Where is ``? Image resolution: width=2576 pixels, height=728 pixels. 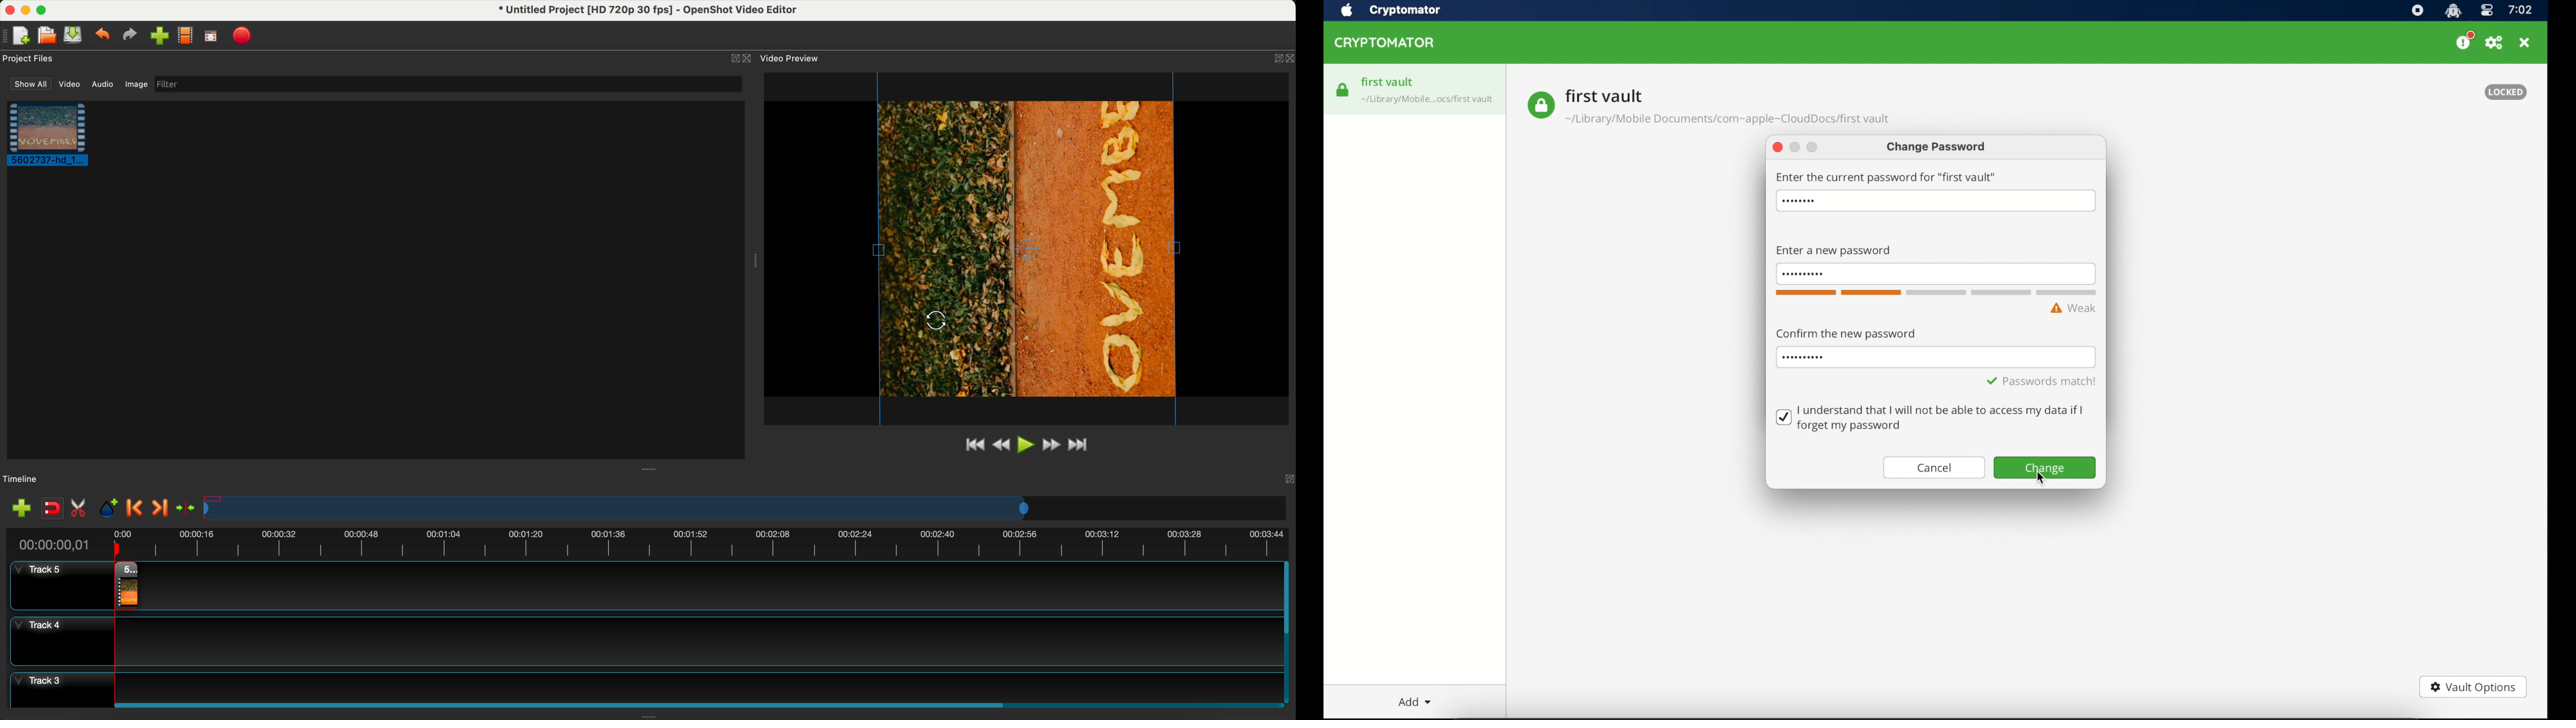  is located at coordinates (1286, 478).